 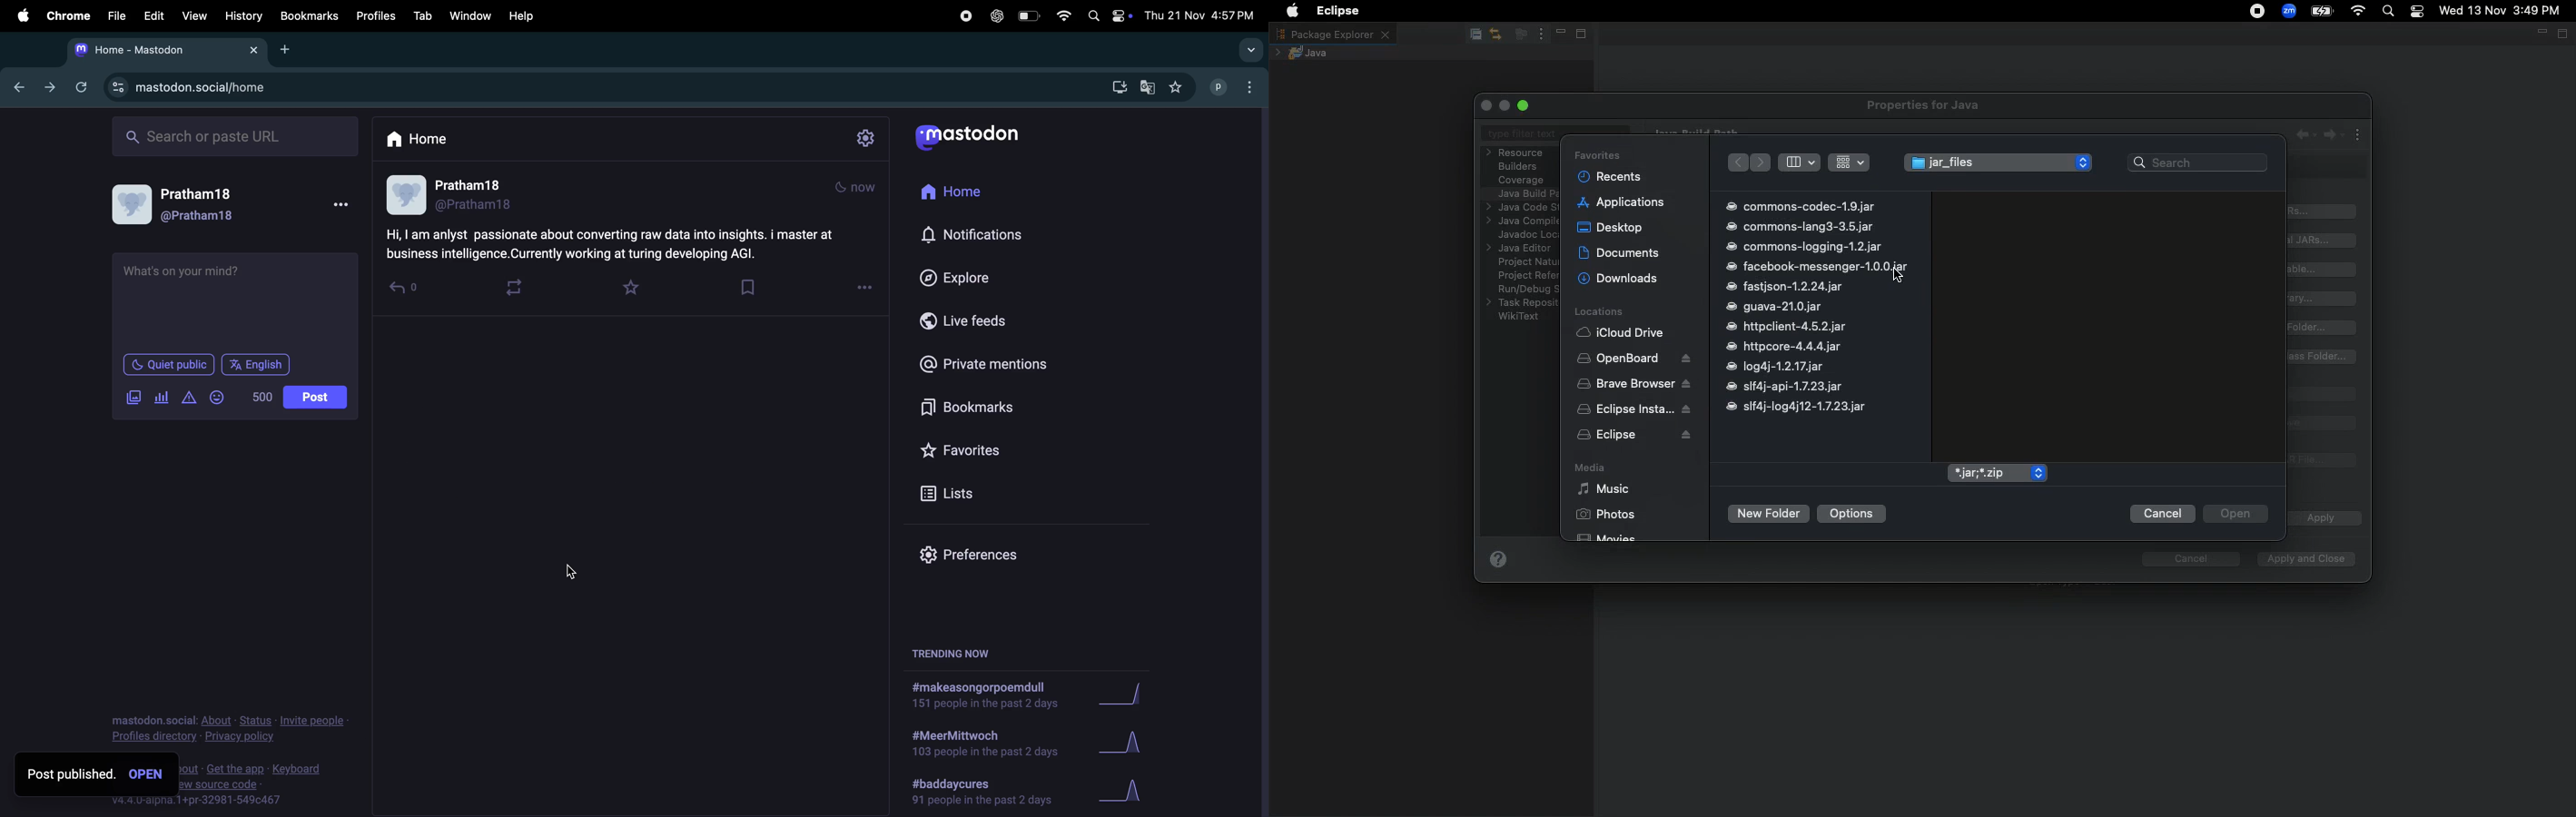 I want to click on searchbar, so click(x=236, y=137).